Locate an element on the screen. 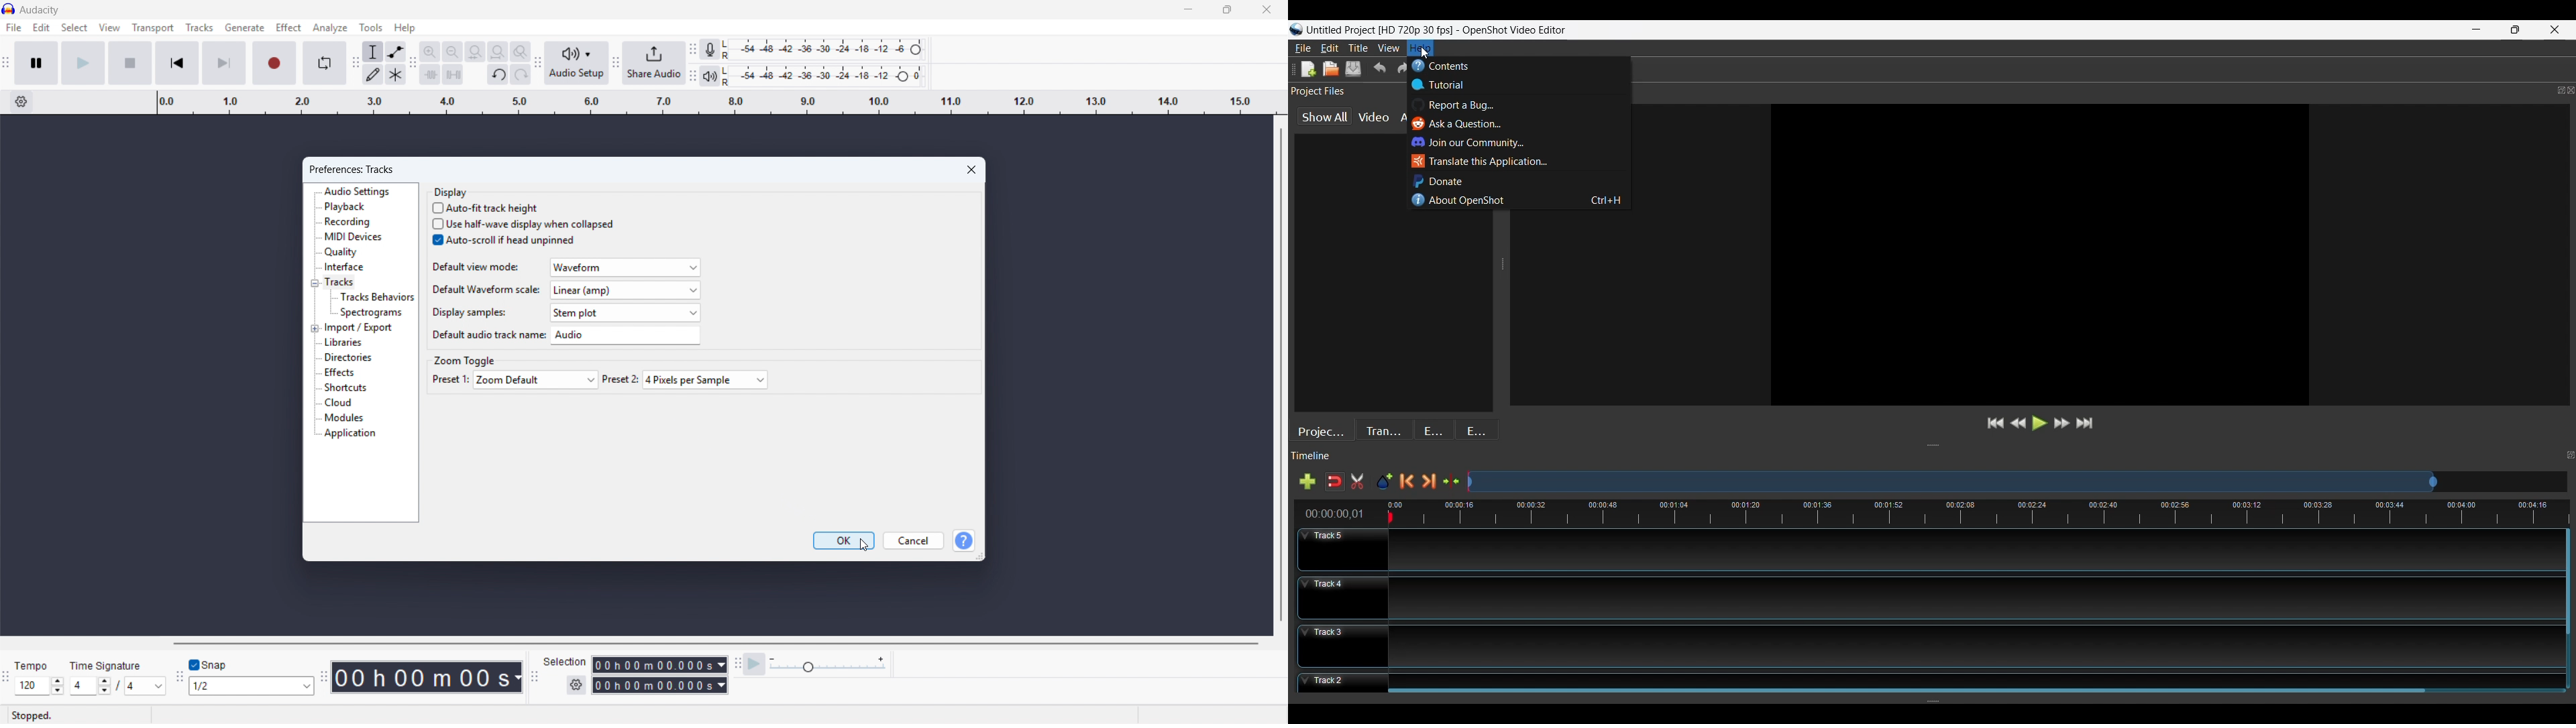 This screenshot has height=728, width=2576. maximize is located at coordinates (1226, 10).